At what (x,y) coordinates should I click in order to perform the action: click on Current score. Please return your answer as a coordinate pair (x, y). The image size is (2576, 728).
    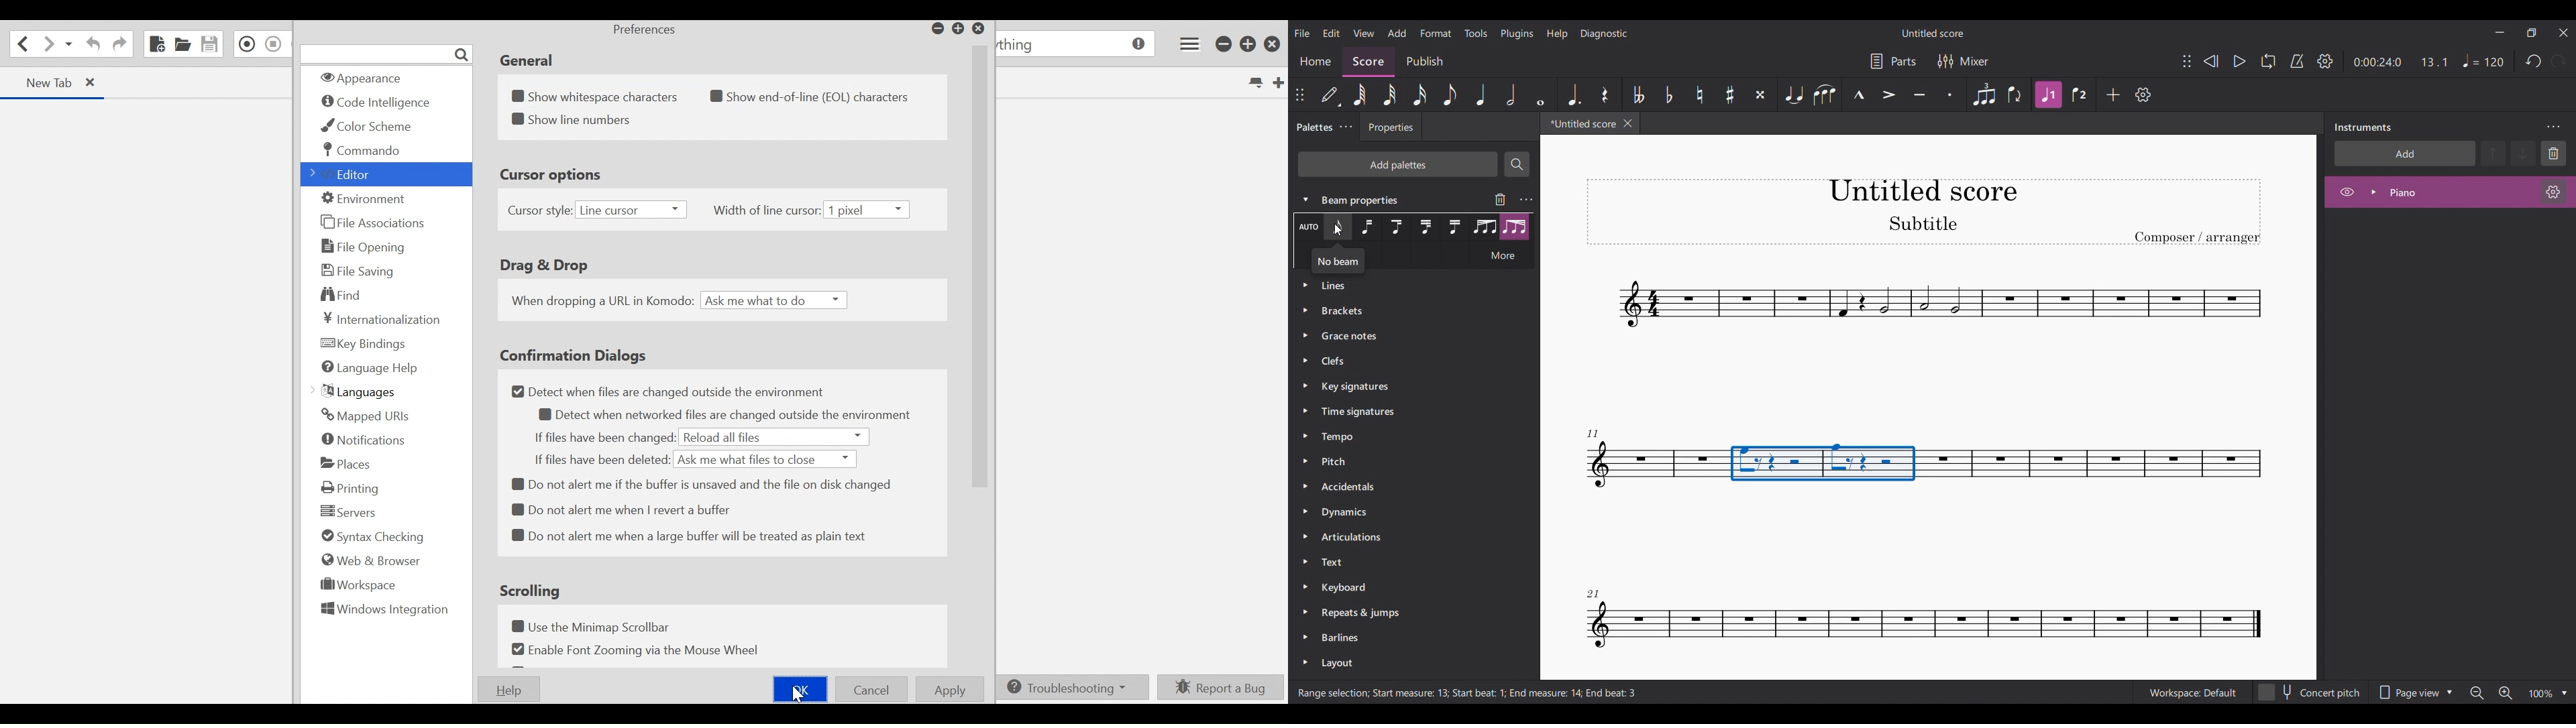
    Looking at the image, I should click on (1927, 329).